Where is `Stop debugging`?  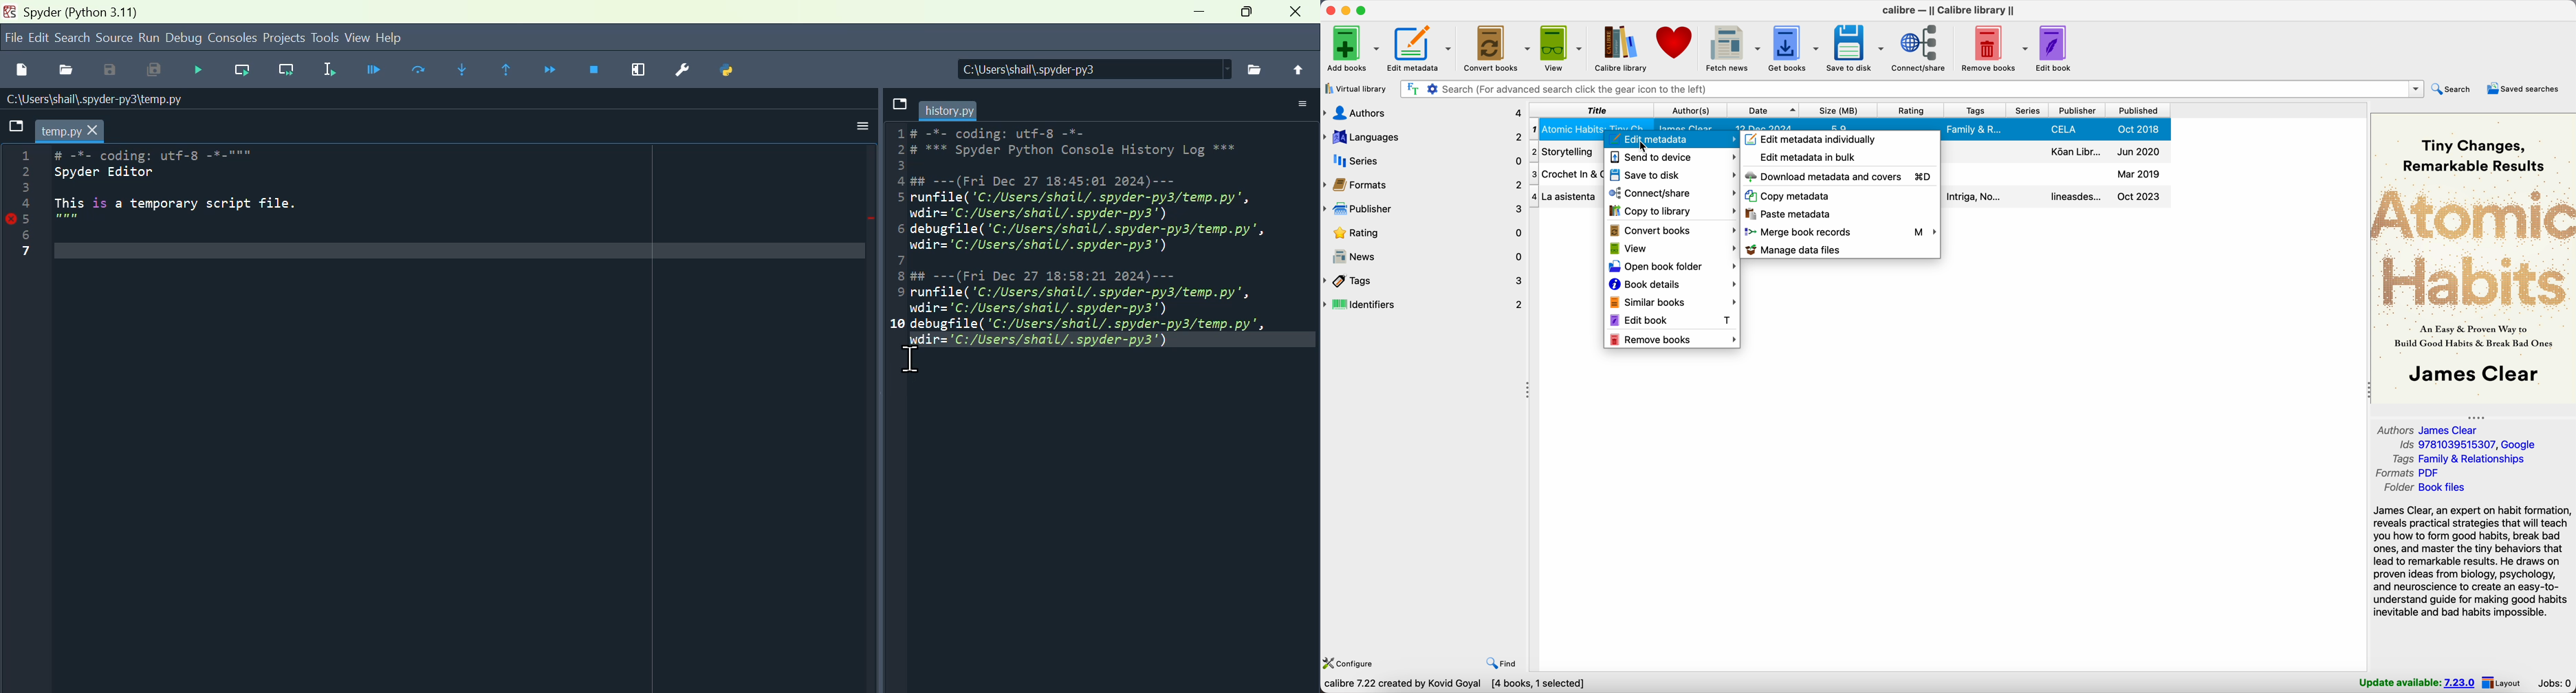 Stop debugging is located at coordinates (602, 69).